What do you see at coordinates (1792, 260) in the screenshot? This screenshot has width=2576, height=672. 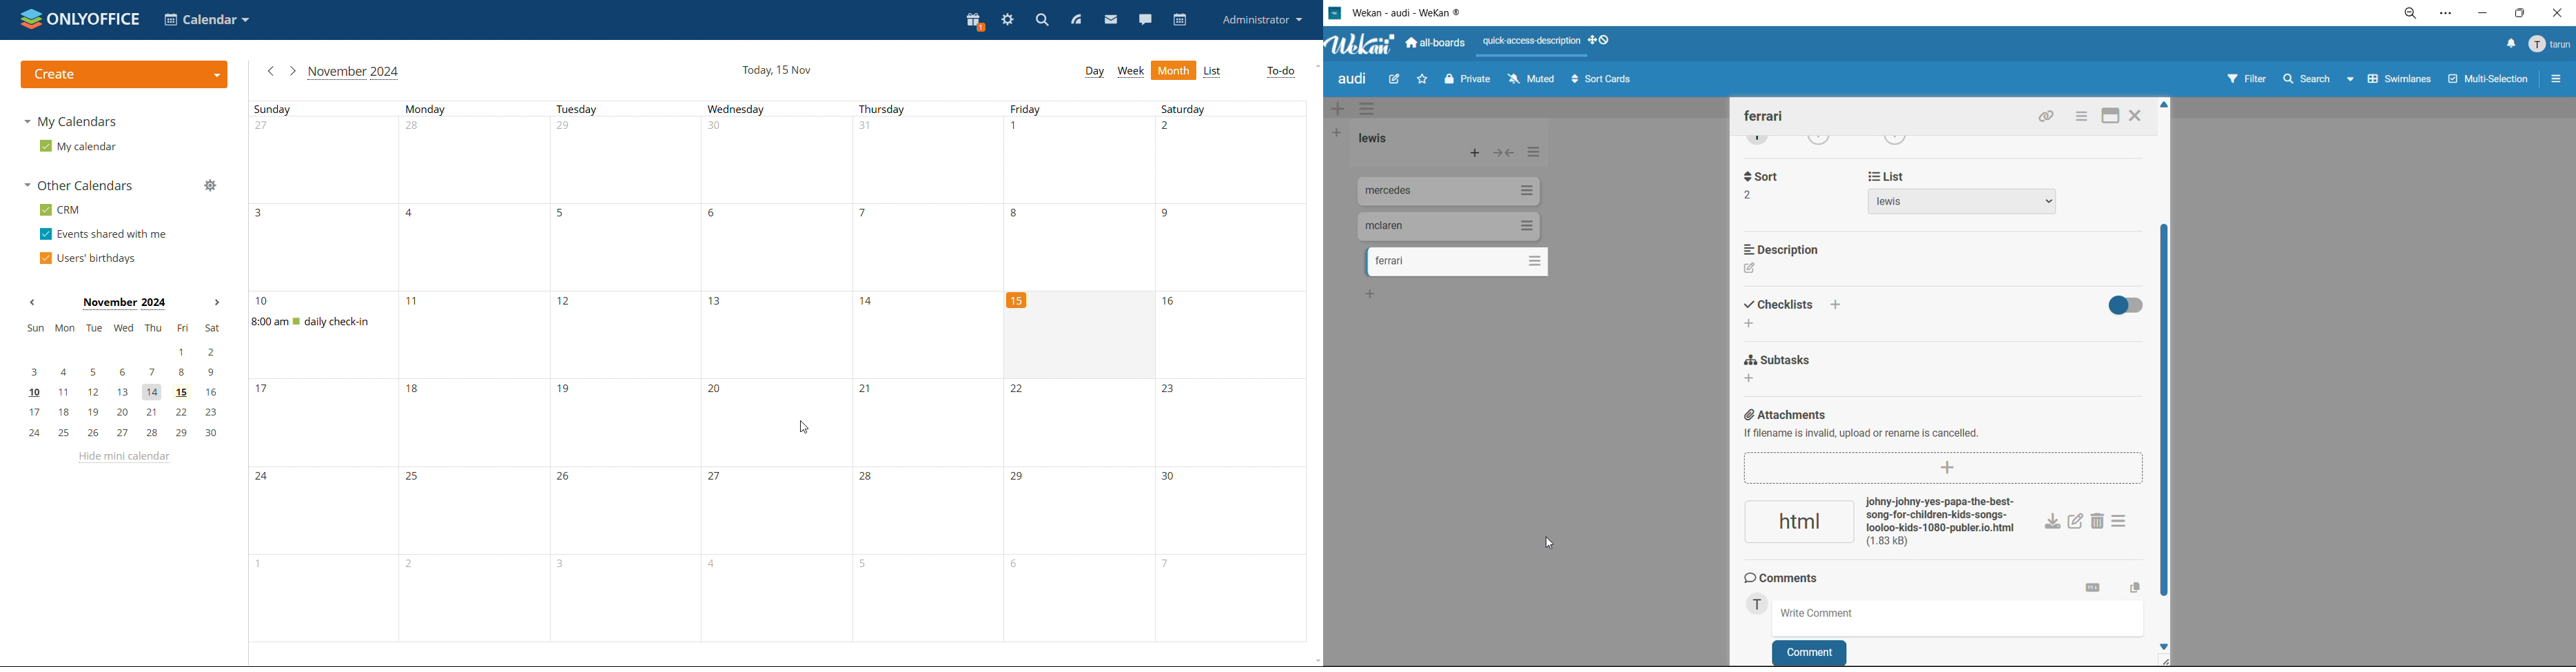 I see `description` at bounding box center [1792, 260].